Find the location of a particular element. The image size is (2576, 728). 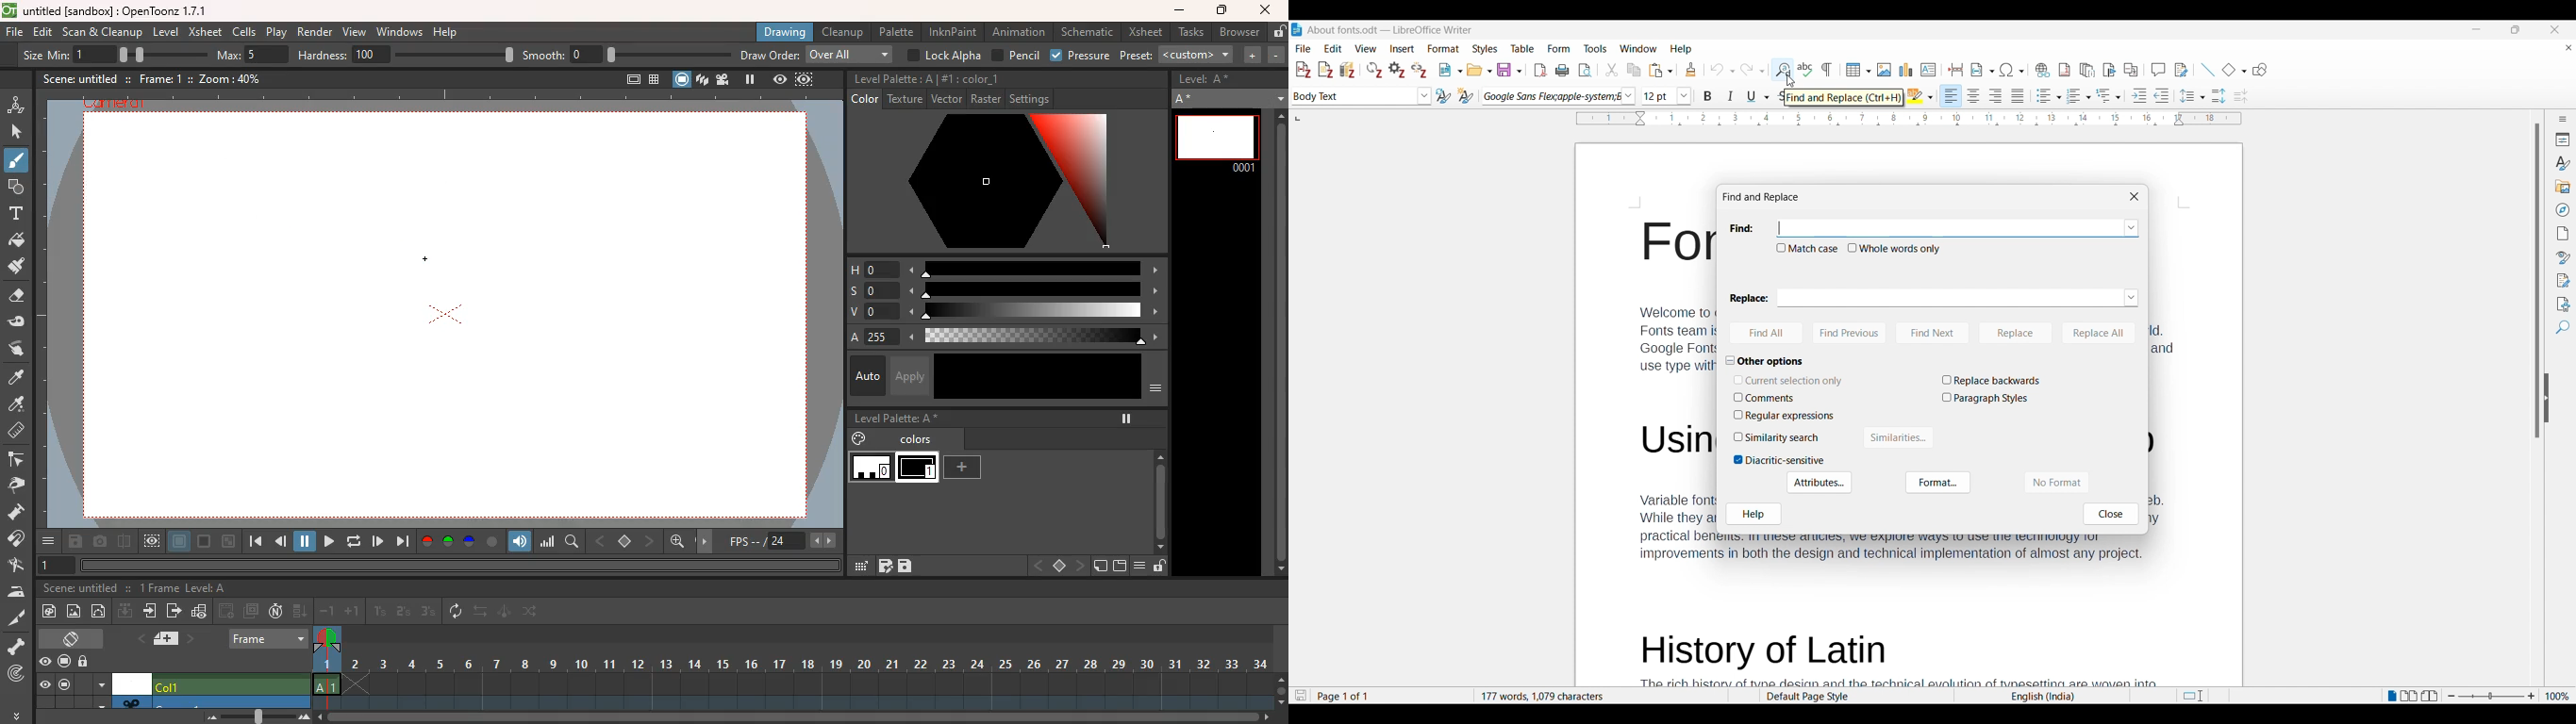

New and New options is located at coordinates (1450, 70).